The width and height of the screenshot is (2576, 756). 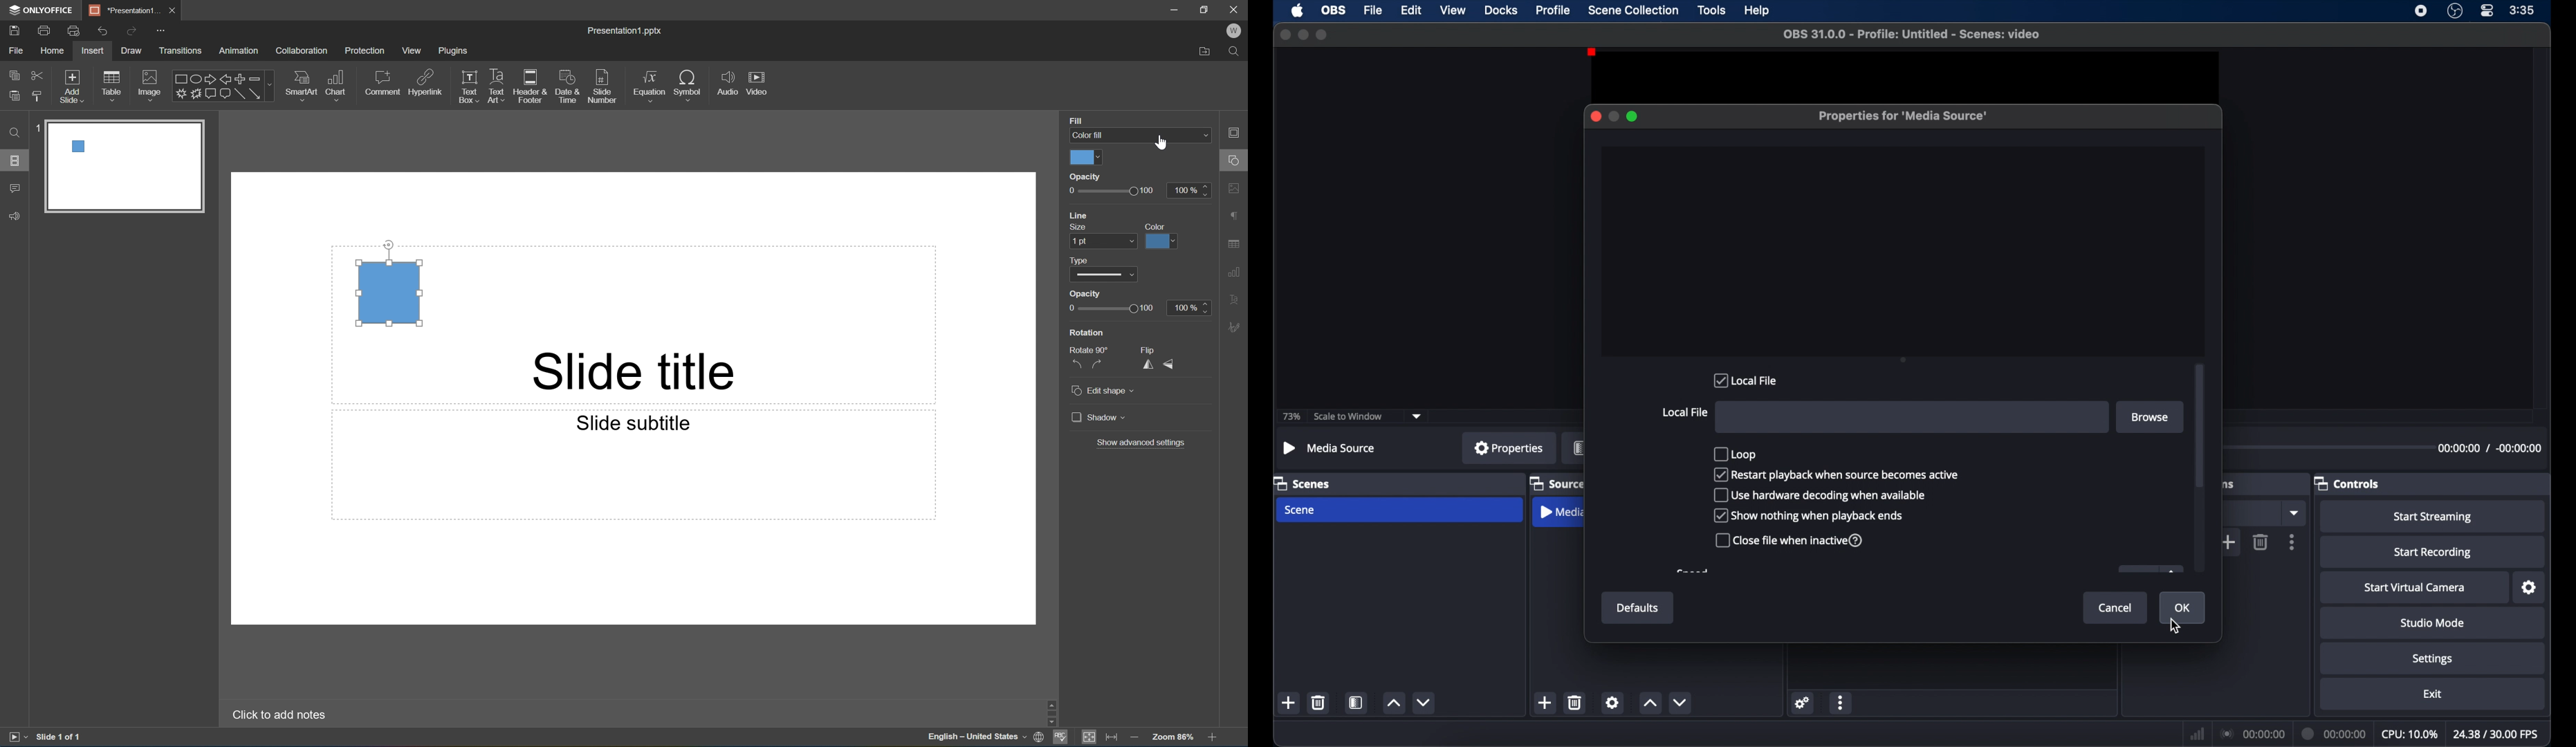 What do you see at coordinates (1818, 496) in the screenshot?
I see `checkbox` at bounding box center [1818, 496].